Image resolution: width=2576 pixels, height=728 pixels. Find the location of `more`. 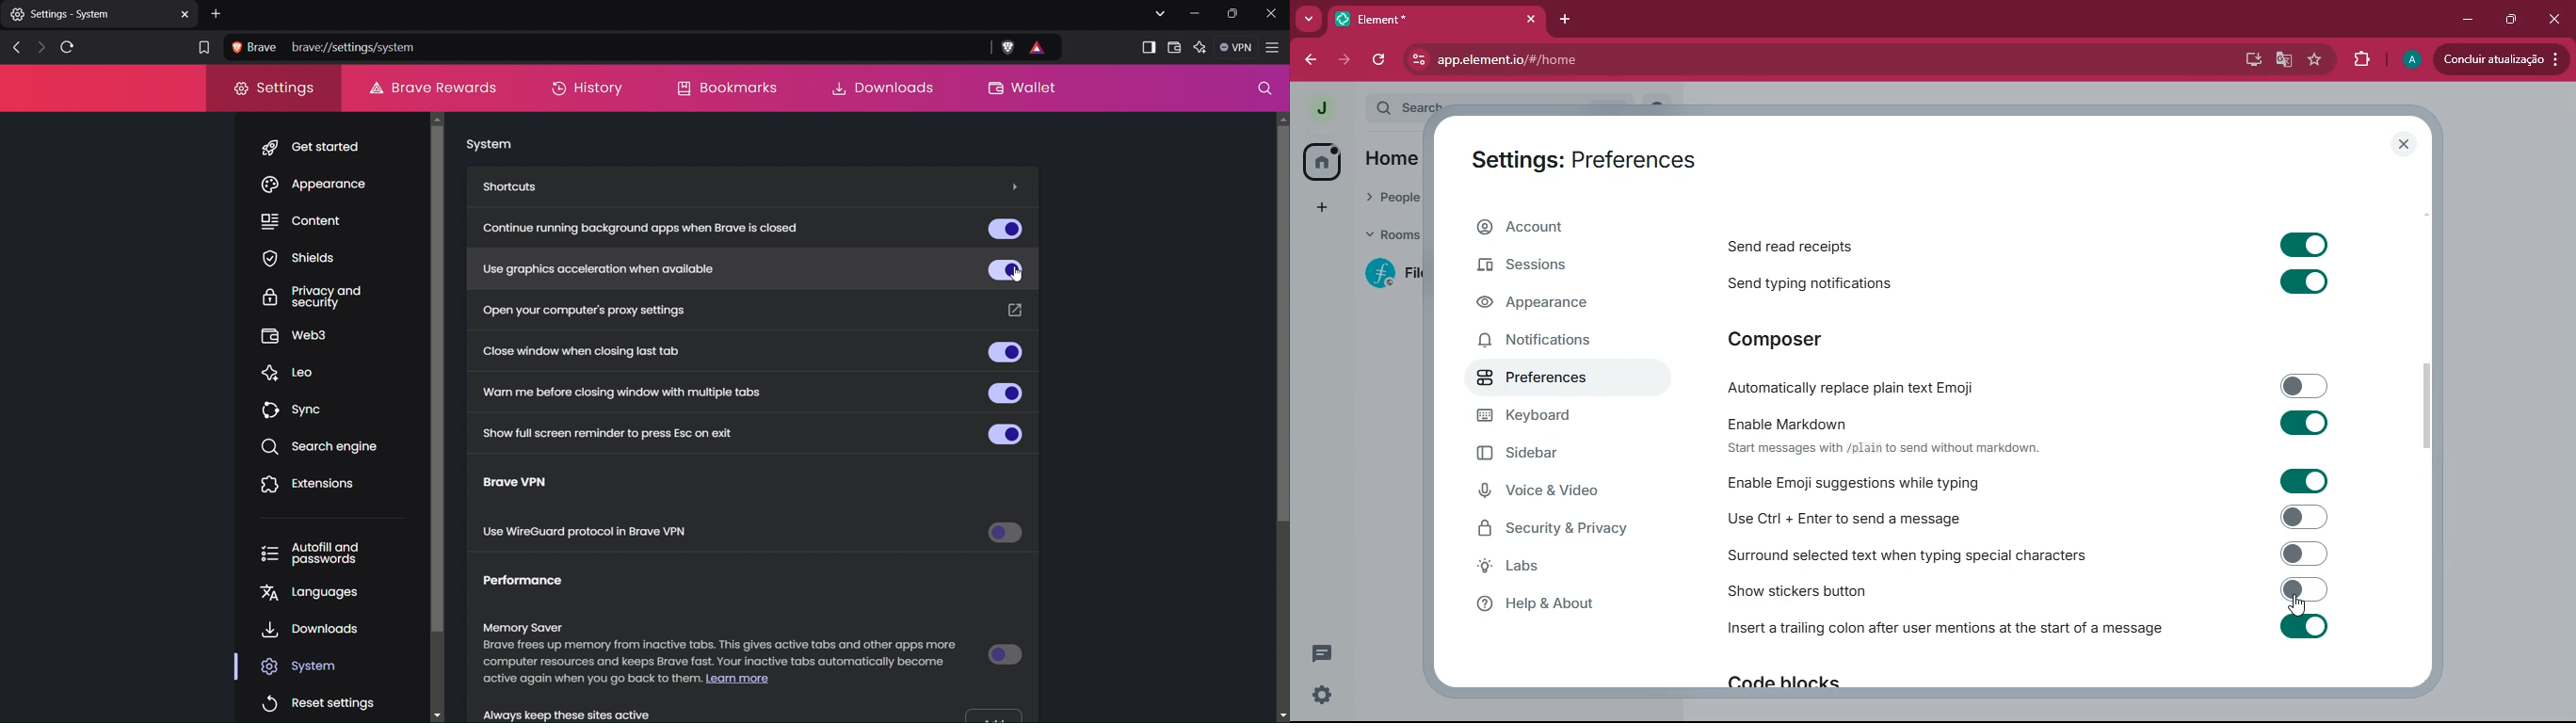

more is located at coordinates (1309, 20).